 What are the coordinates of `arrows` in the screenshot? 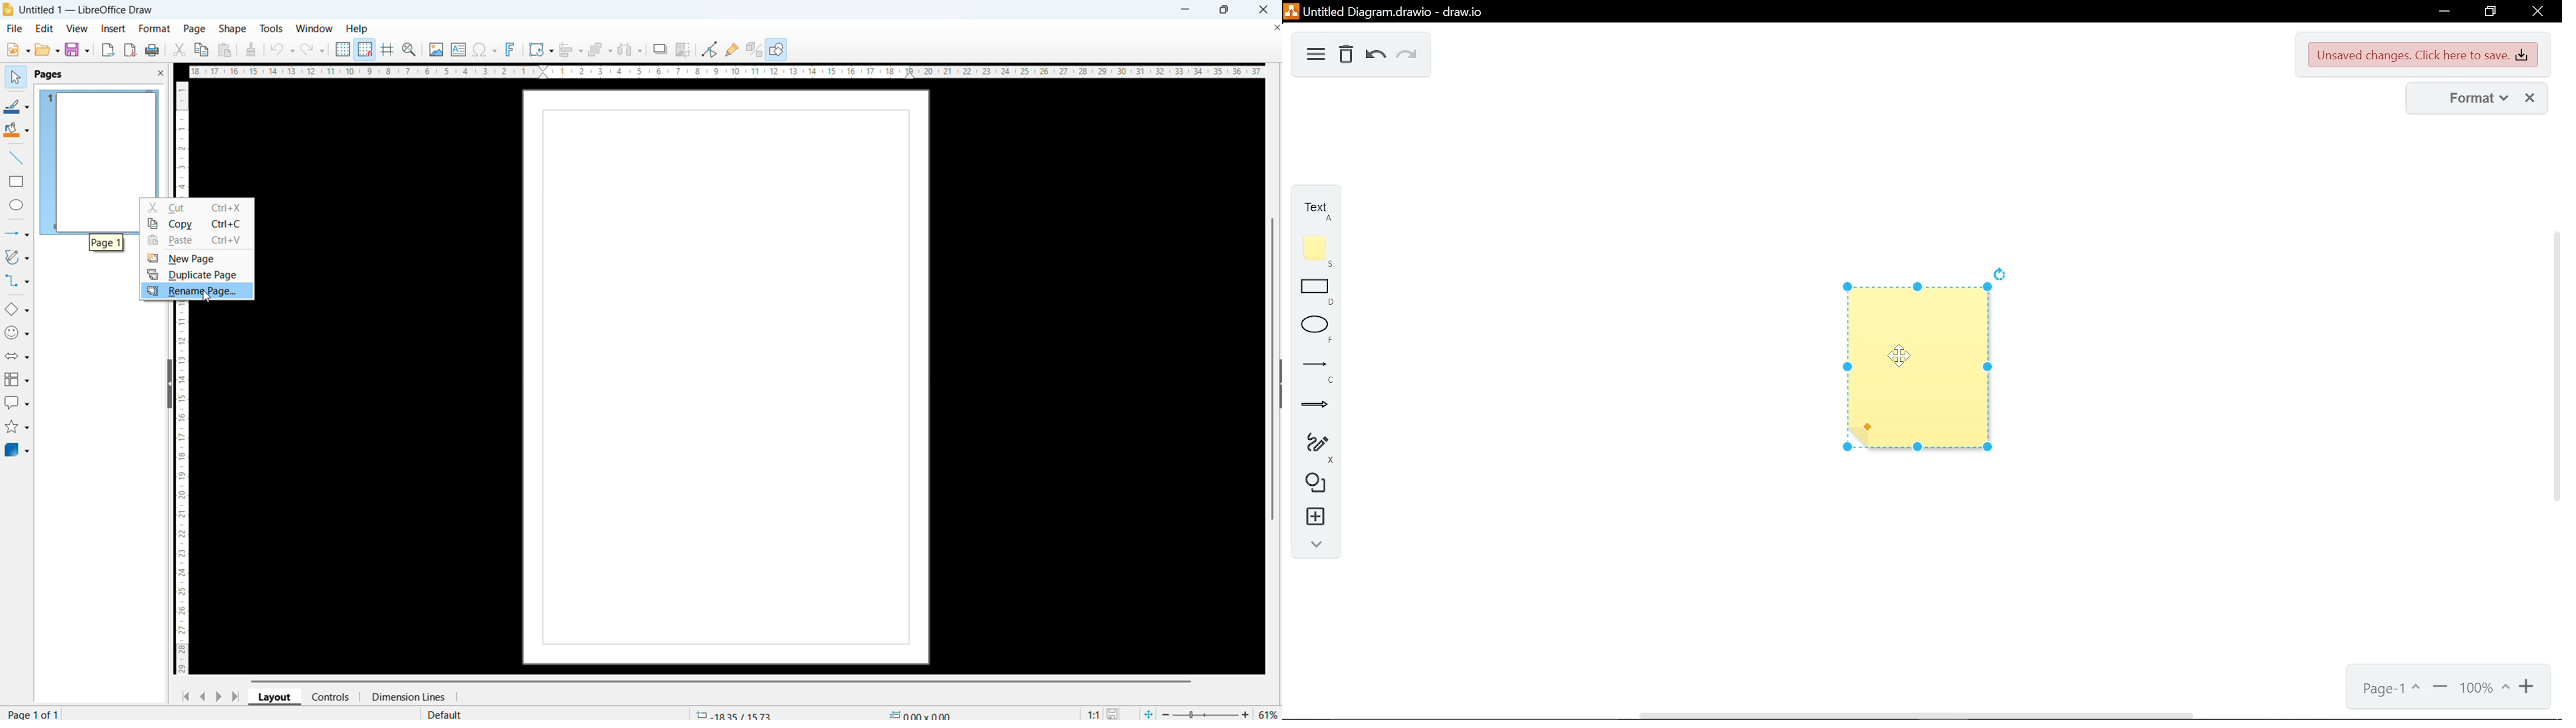 It's located at (1311, 405).